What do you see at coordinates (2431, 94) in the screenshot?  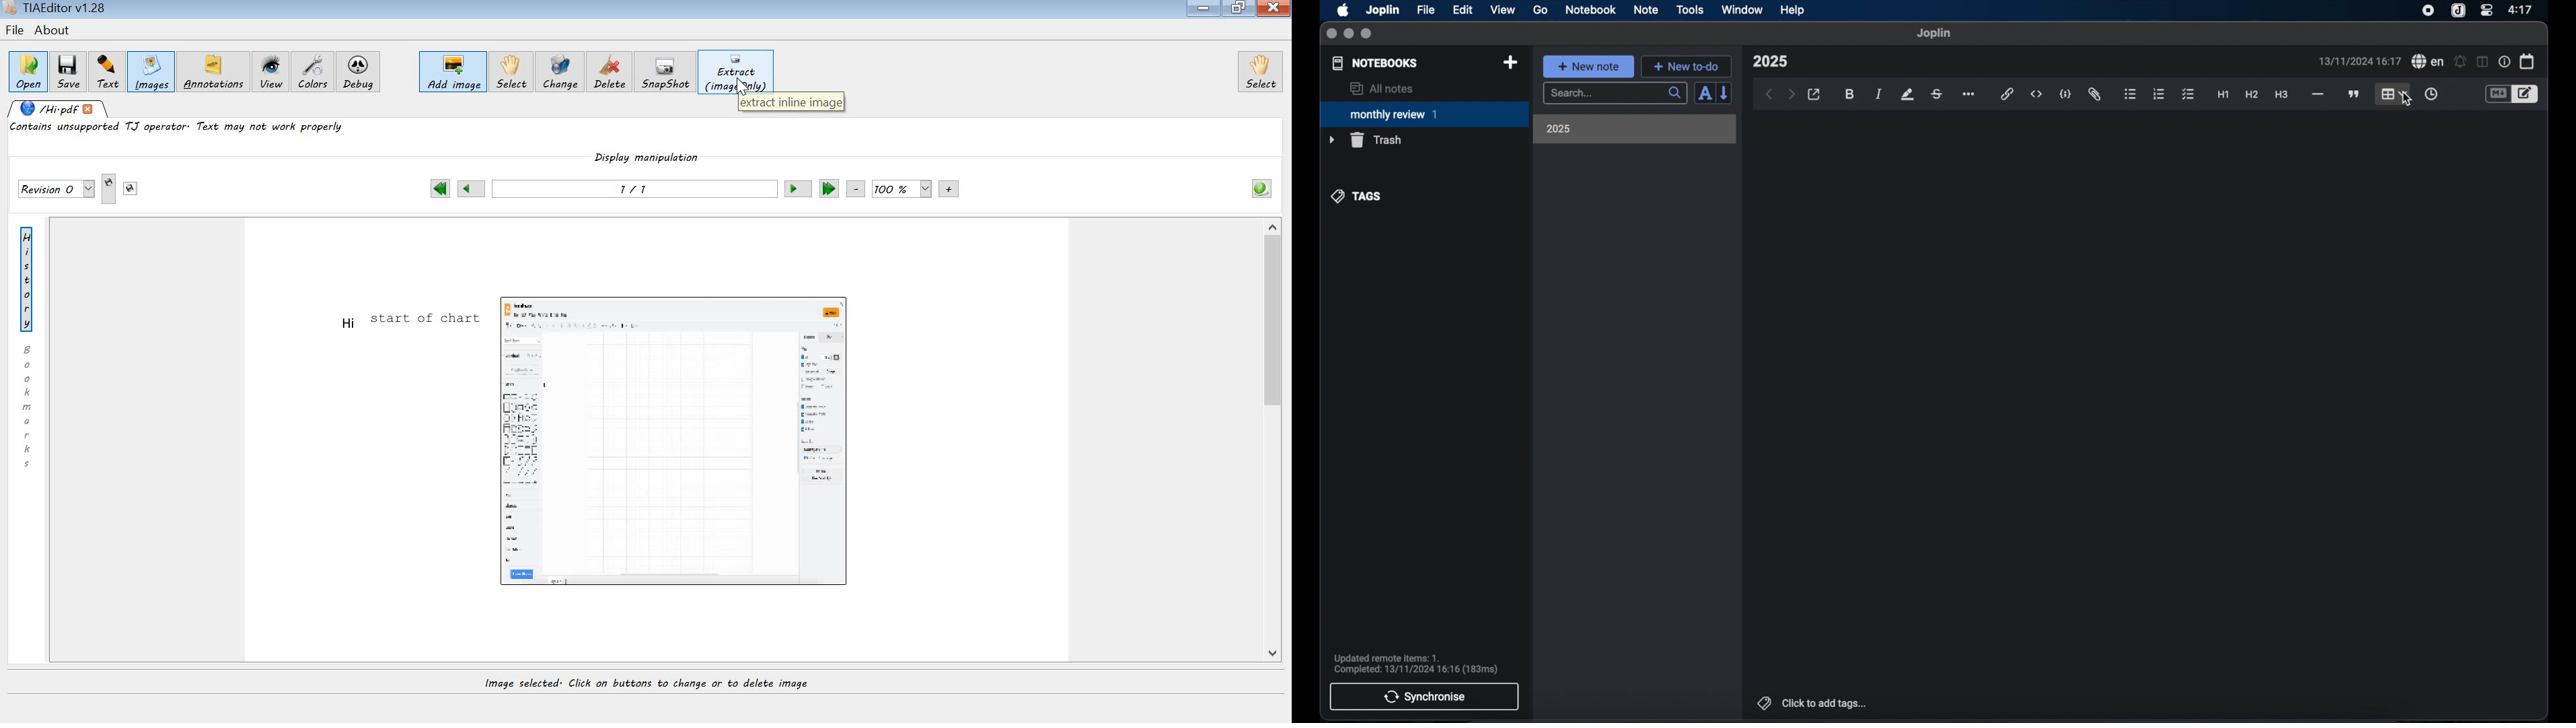 I see `insert time` at bounding box center [2431, 94].